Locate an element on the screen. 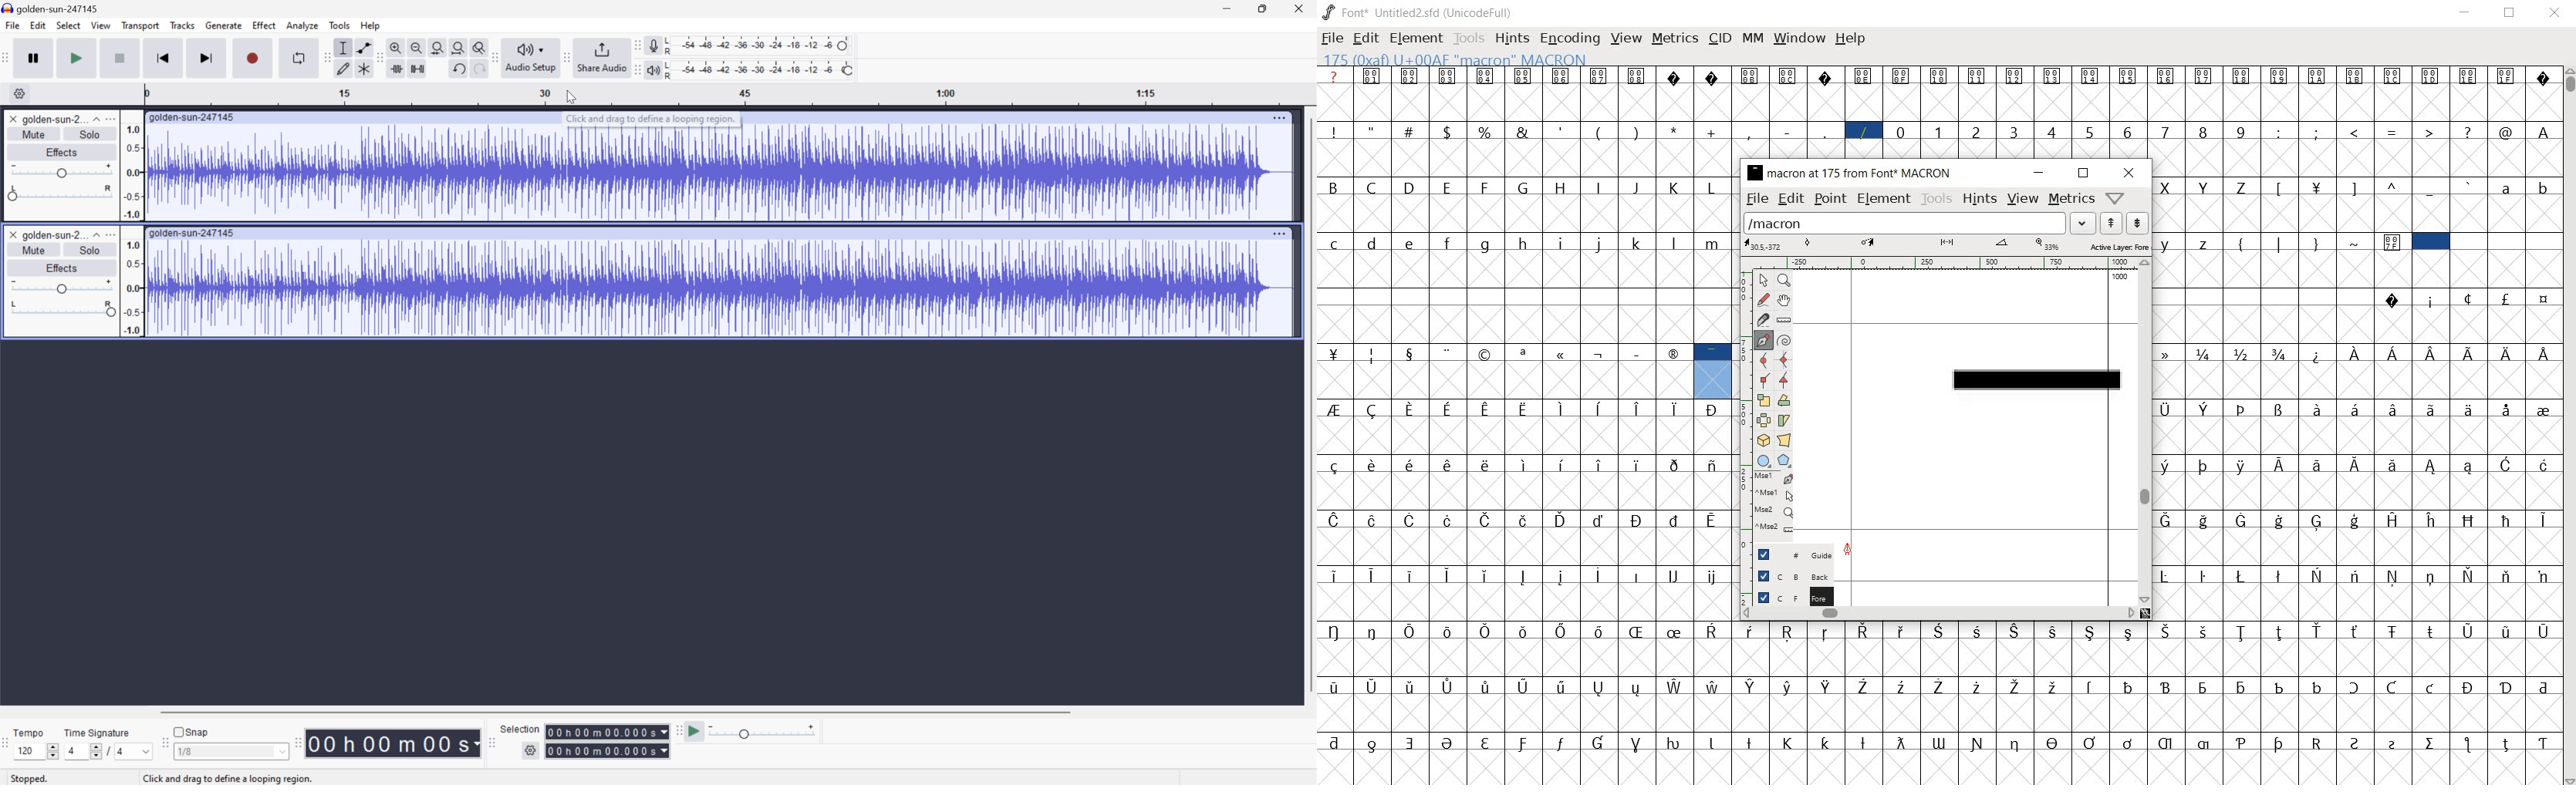  Symbol is located at coordinates (1828, 743).